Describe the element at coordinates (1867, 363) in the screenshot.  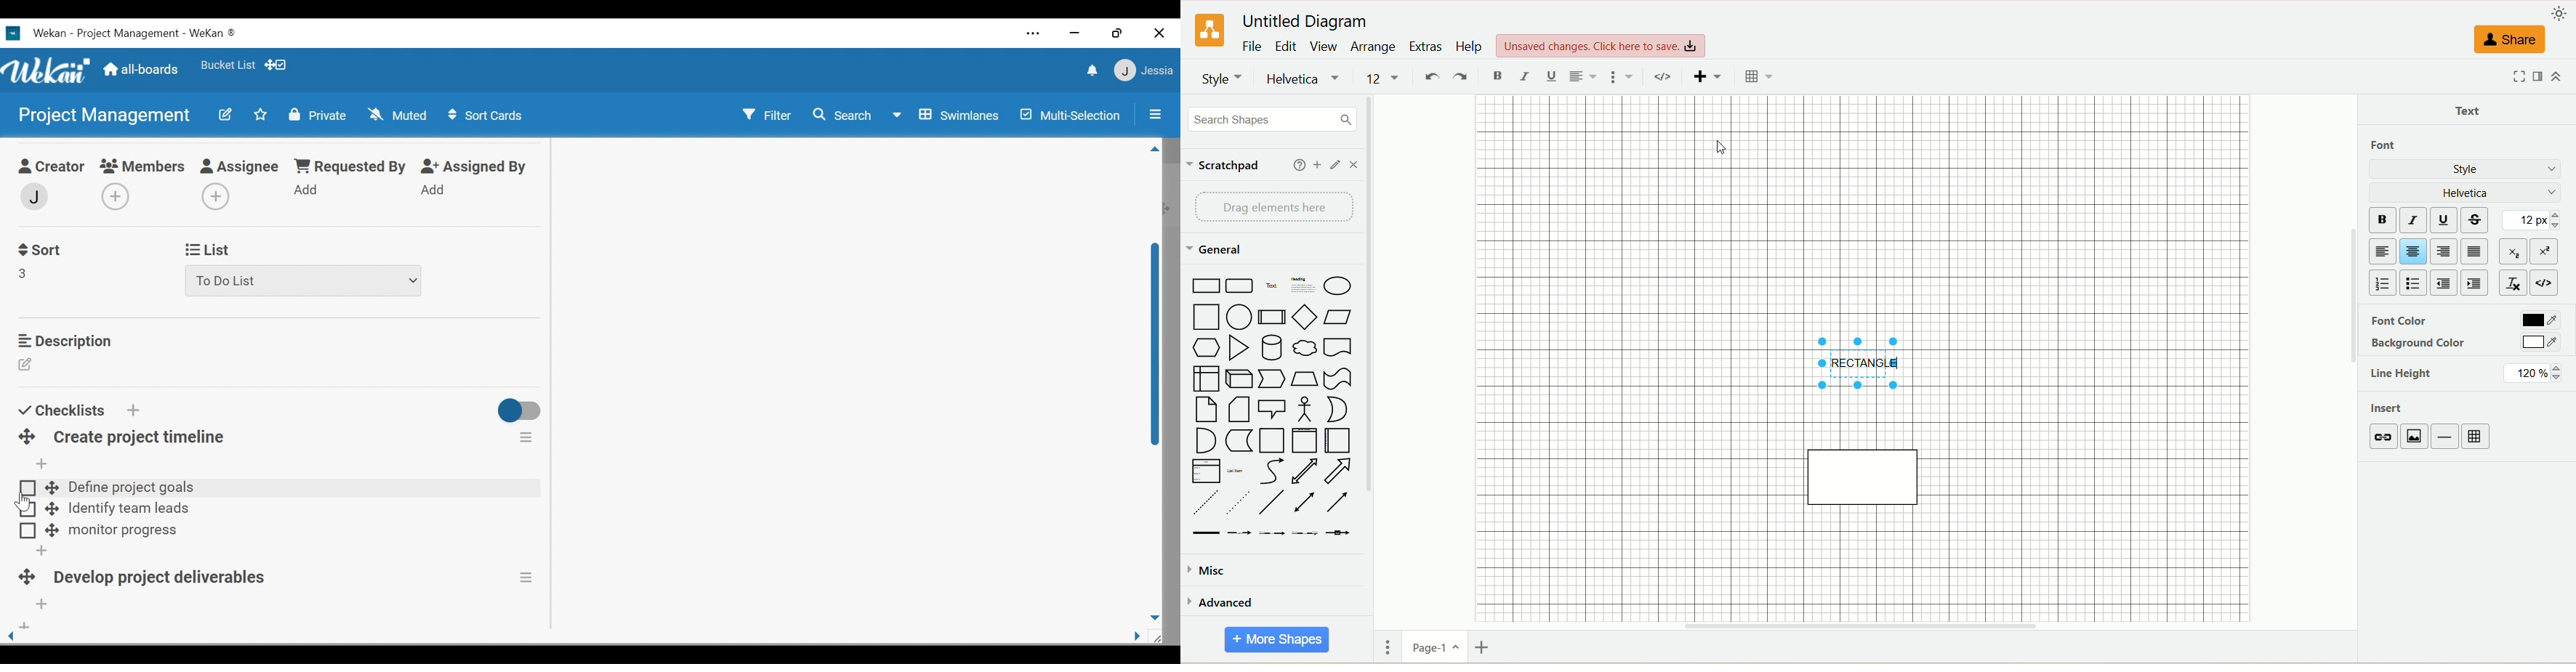
I see `title` at that location.